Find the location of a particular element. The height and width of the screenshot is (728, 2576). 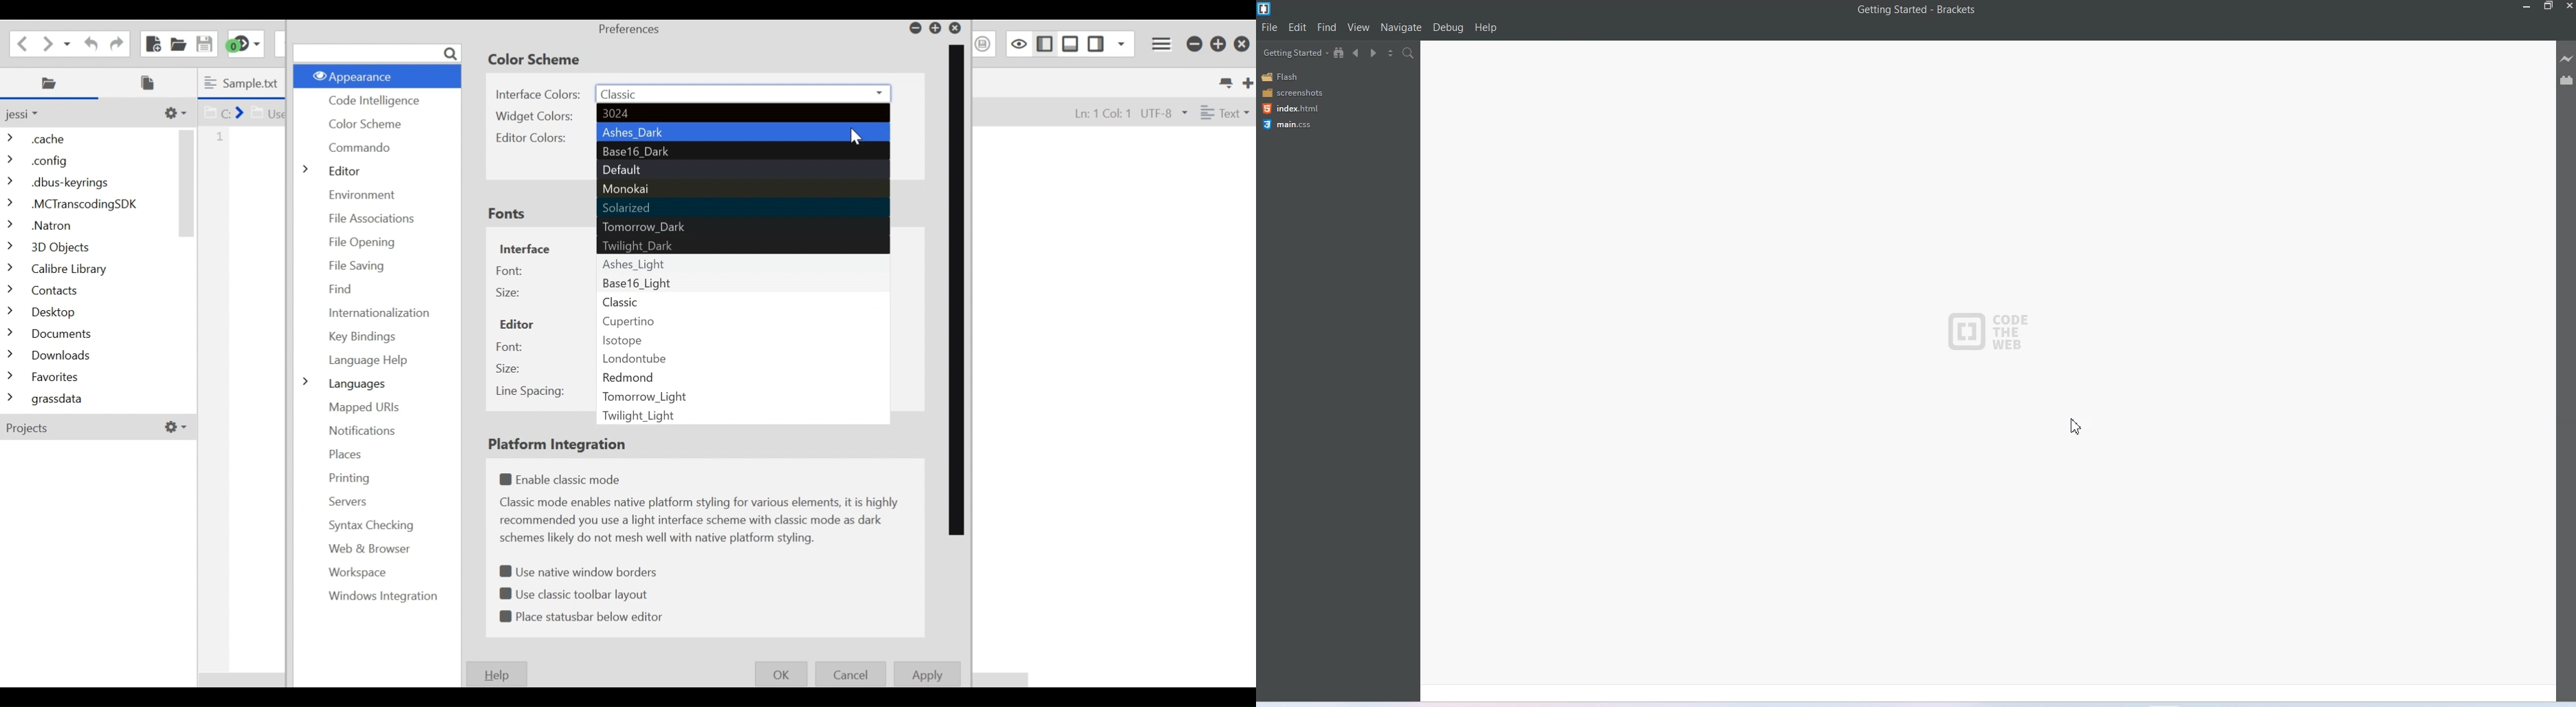

maximize is located at coordinates (2549, 7).